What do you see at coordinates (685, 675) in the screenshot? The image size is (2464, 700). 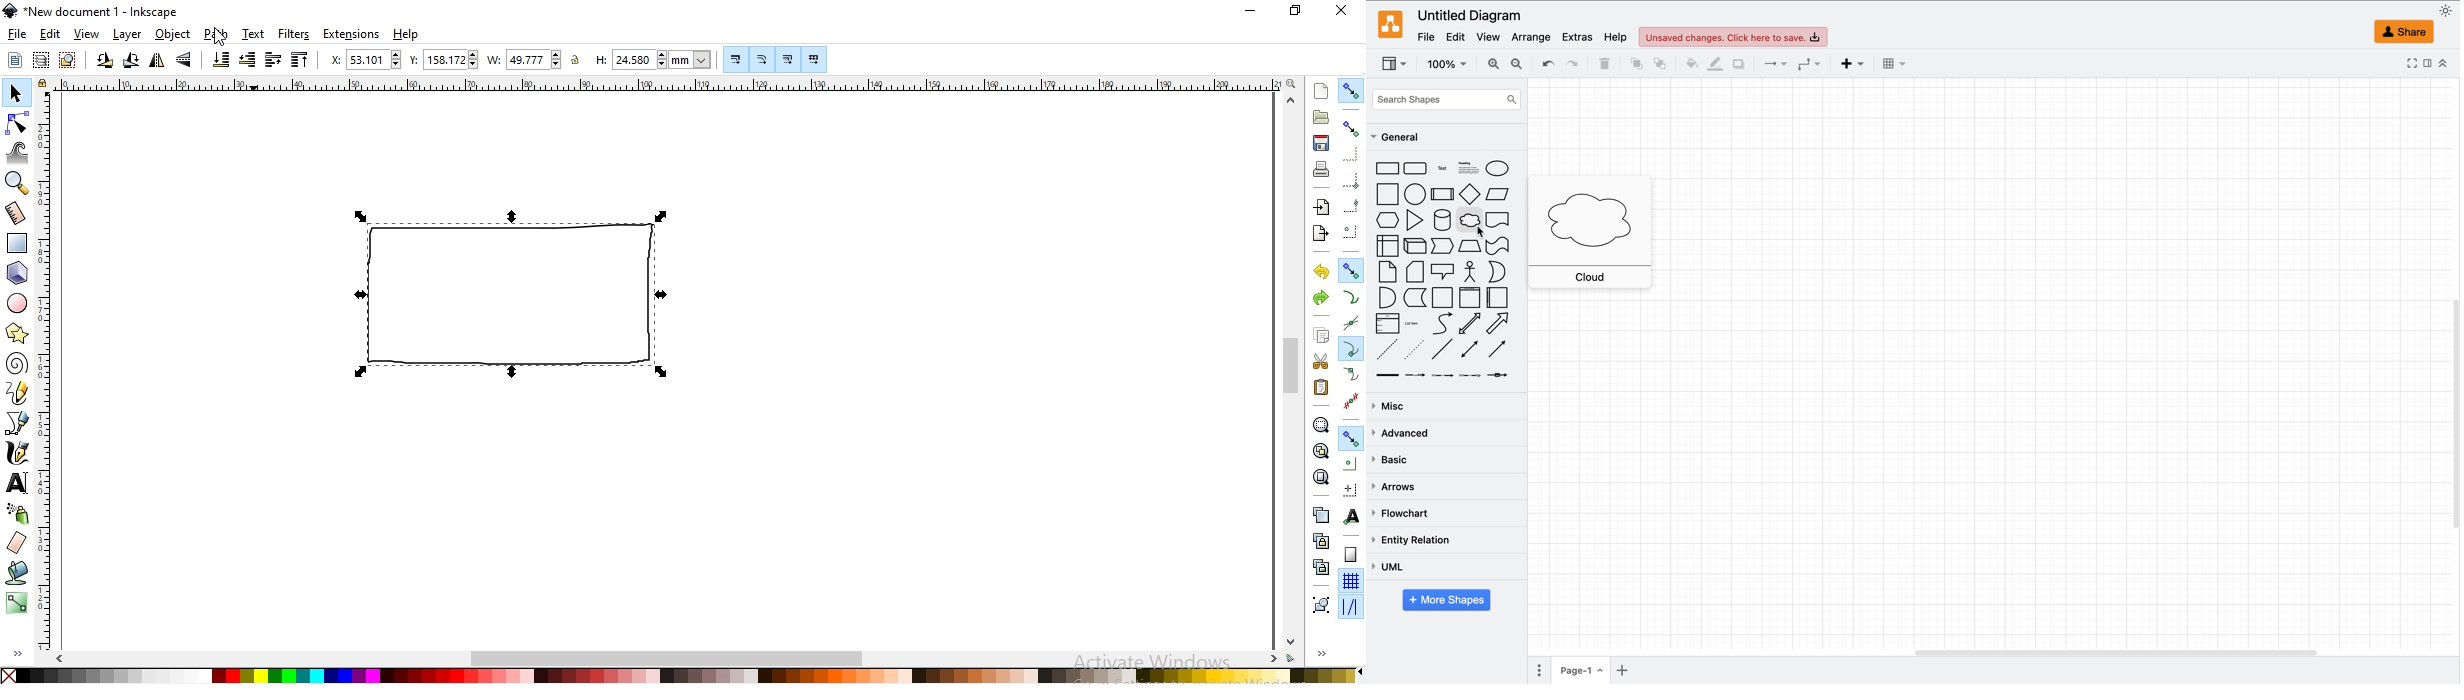 I see ` color` at bounding box center [685, 675].